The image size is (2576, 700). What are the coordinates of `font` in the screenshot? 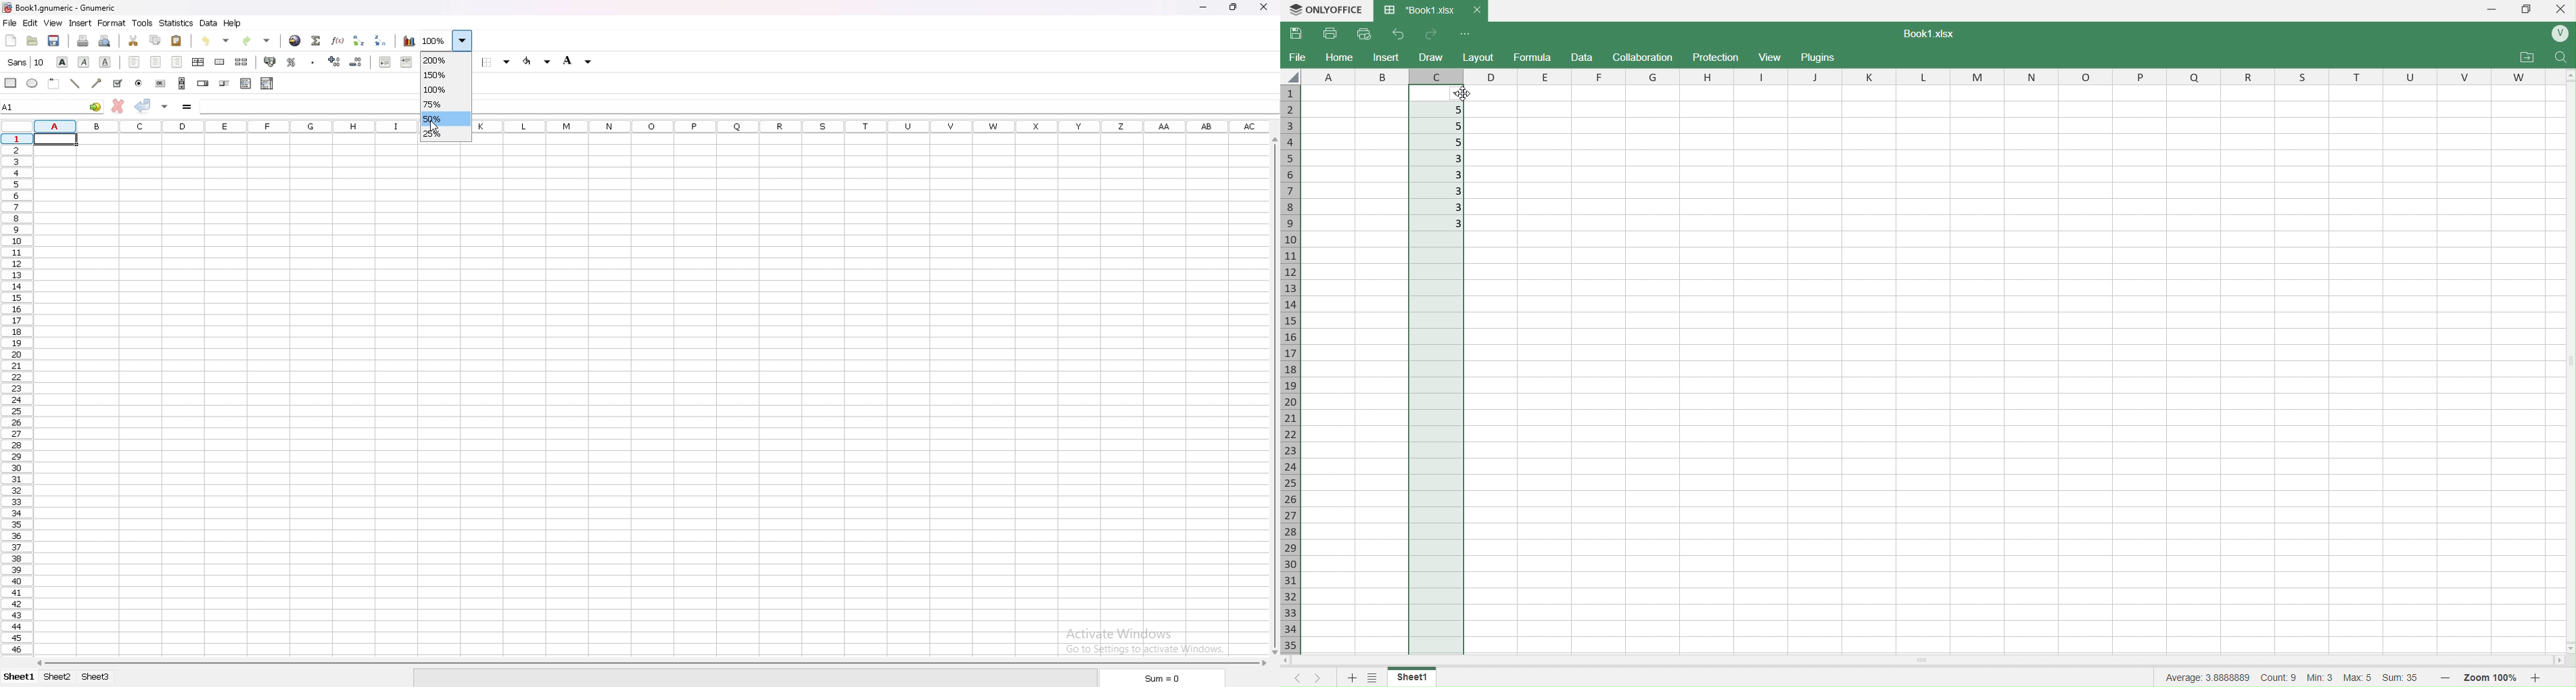 It's located at (27, 62).